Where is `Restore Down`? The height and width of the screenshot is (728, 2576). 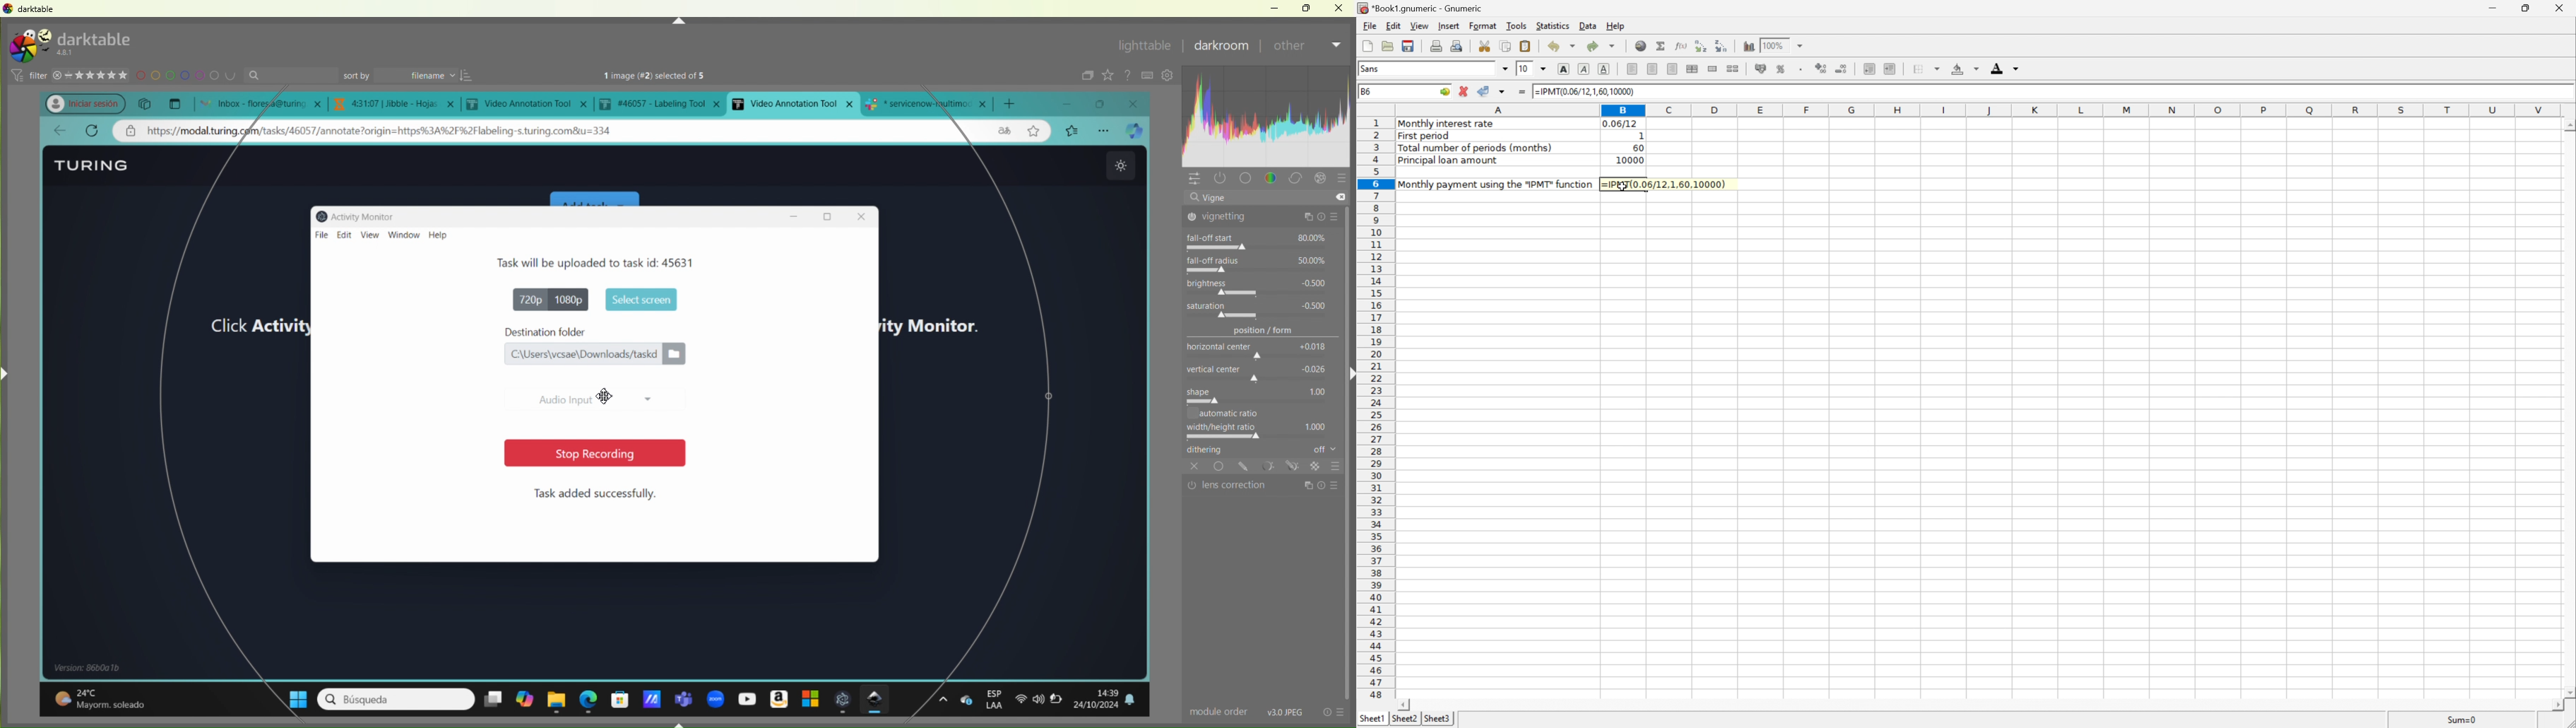 Restore Down is located at coordinates (1307, 8).